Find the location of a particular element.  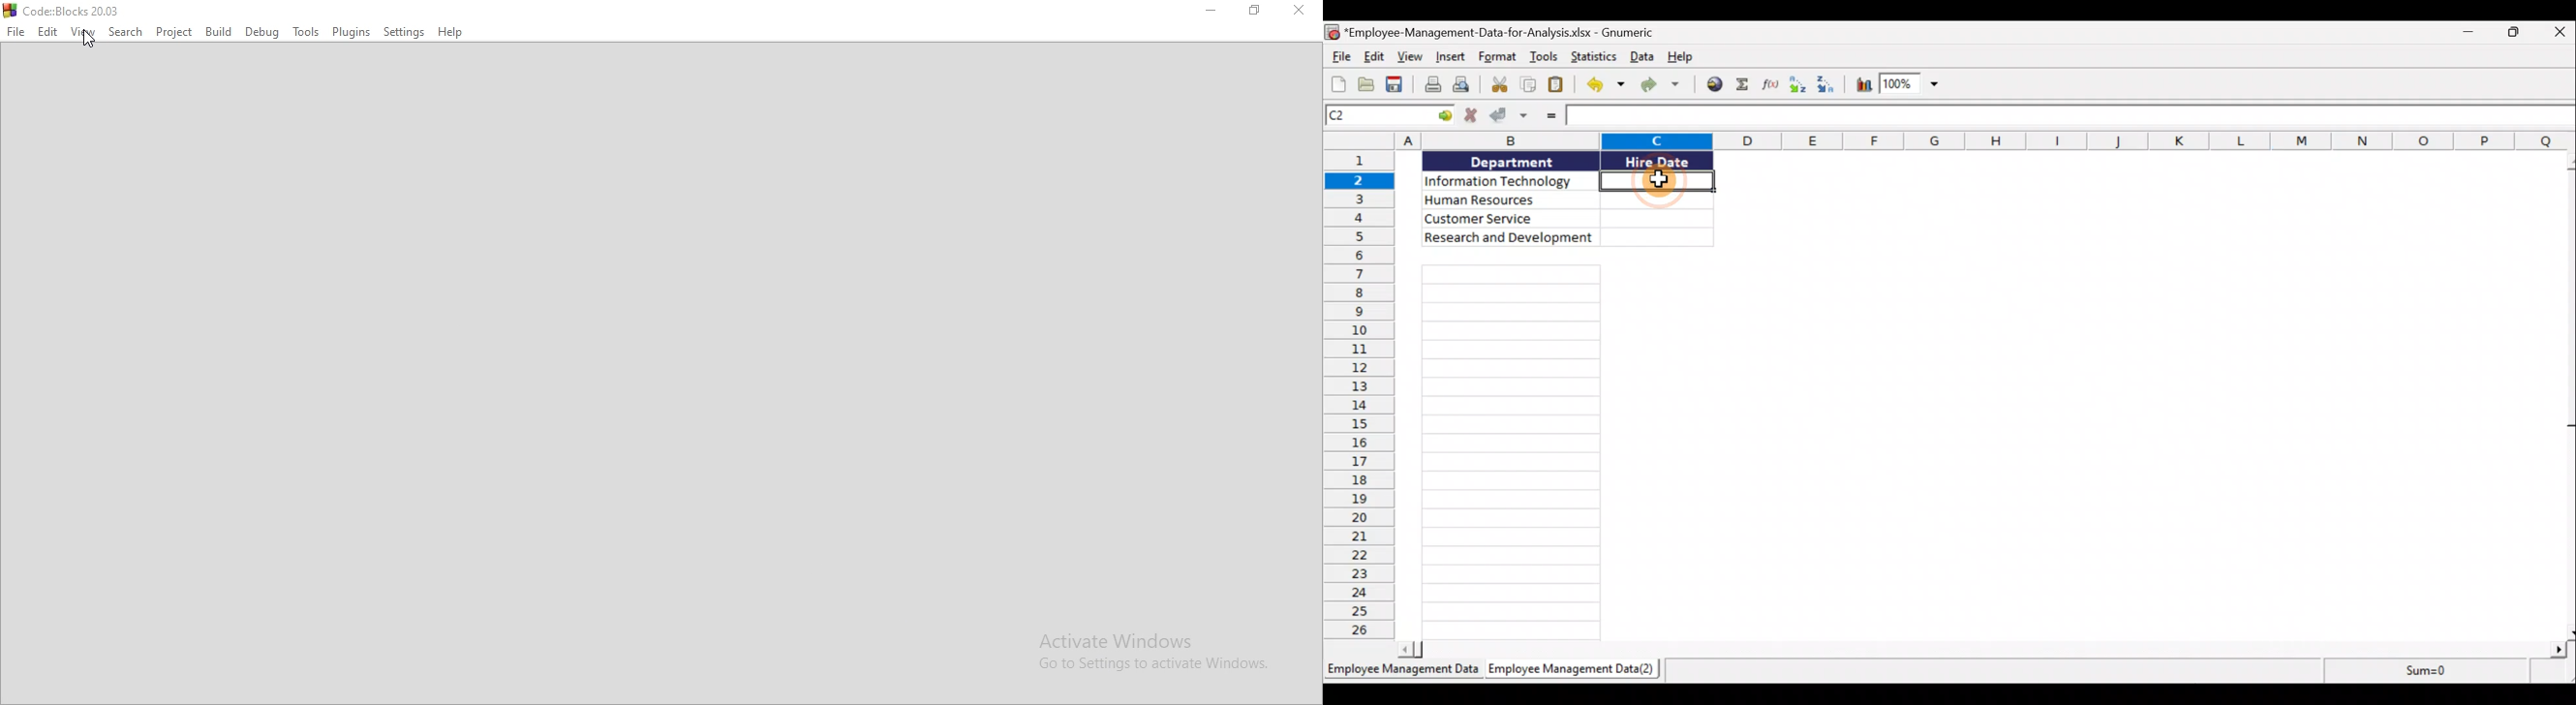

Search  is located at coordinates (126, 32).